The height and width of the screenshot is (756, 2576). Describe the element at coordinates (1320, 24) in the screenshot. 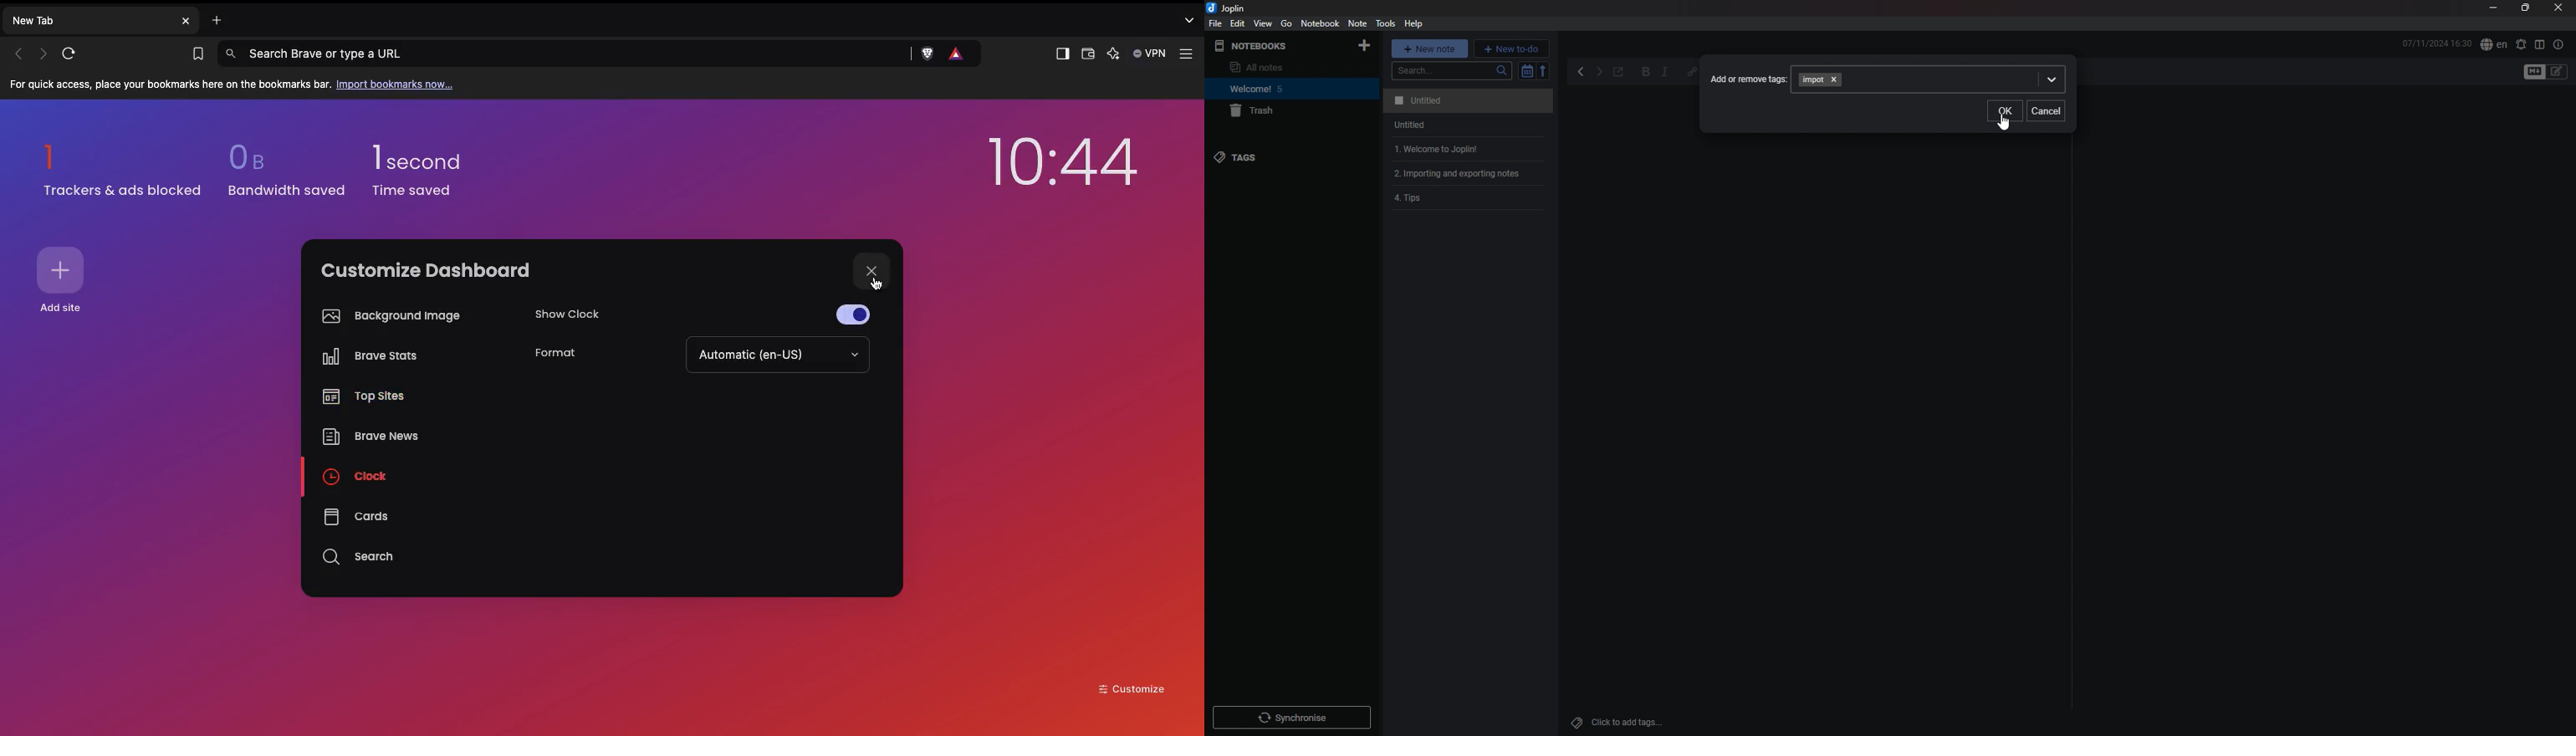

I see `notebook` at that location.